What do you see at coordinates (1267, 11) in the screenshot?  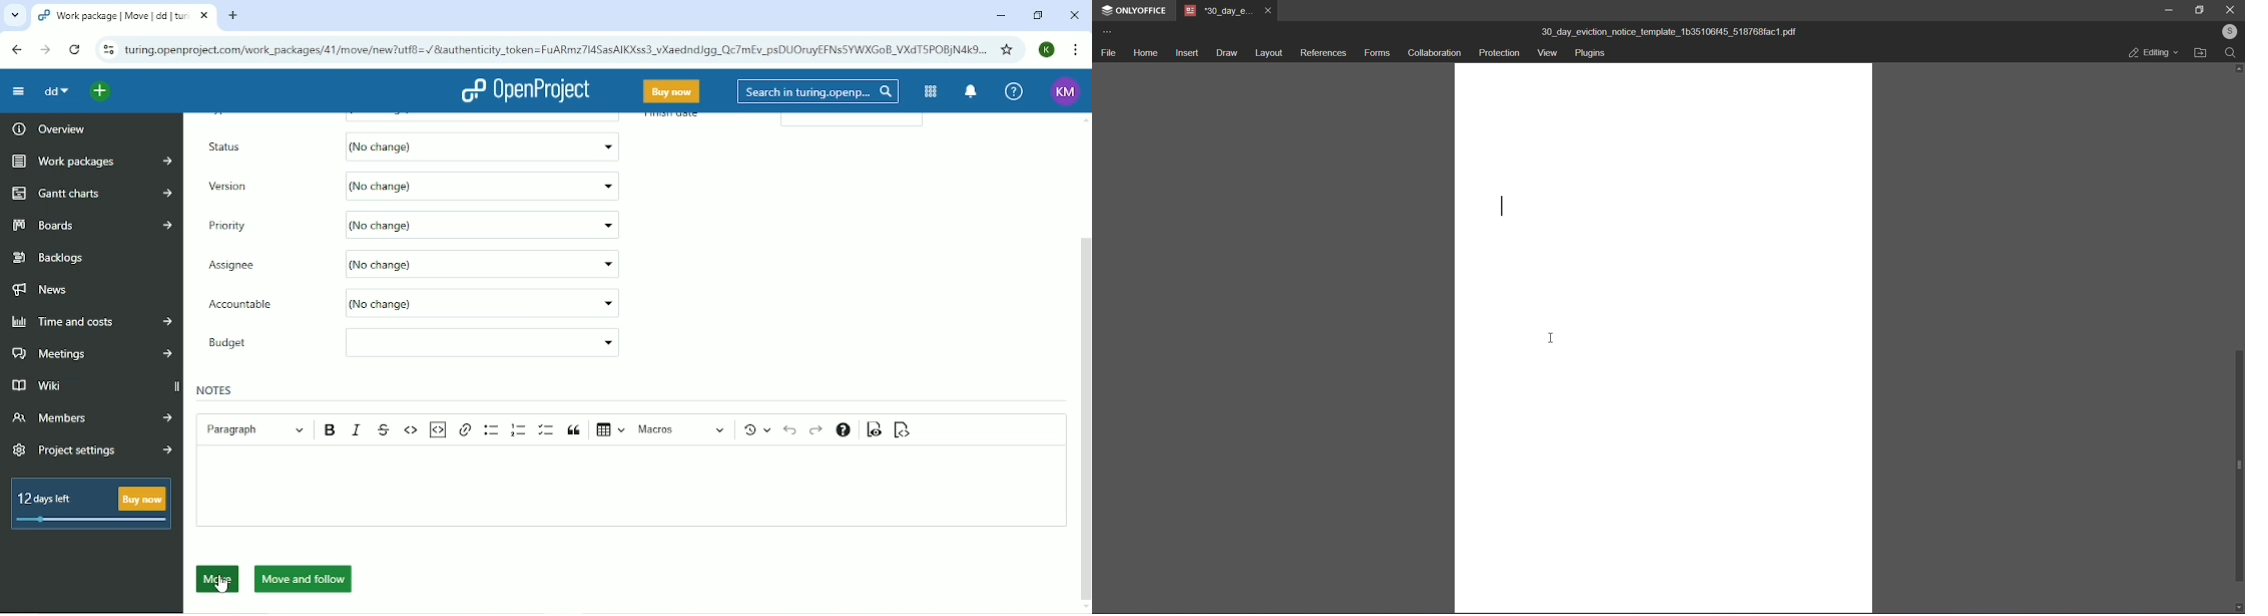 I see `close tab` at bounding box center [1267, 11].